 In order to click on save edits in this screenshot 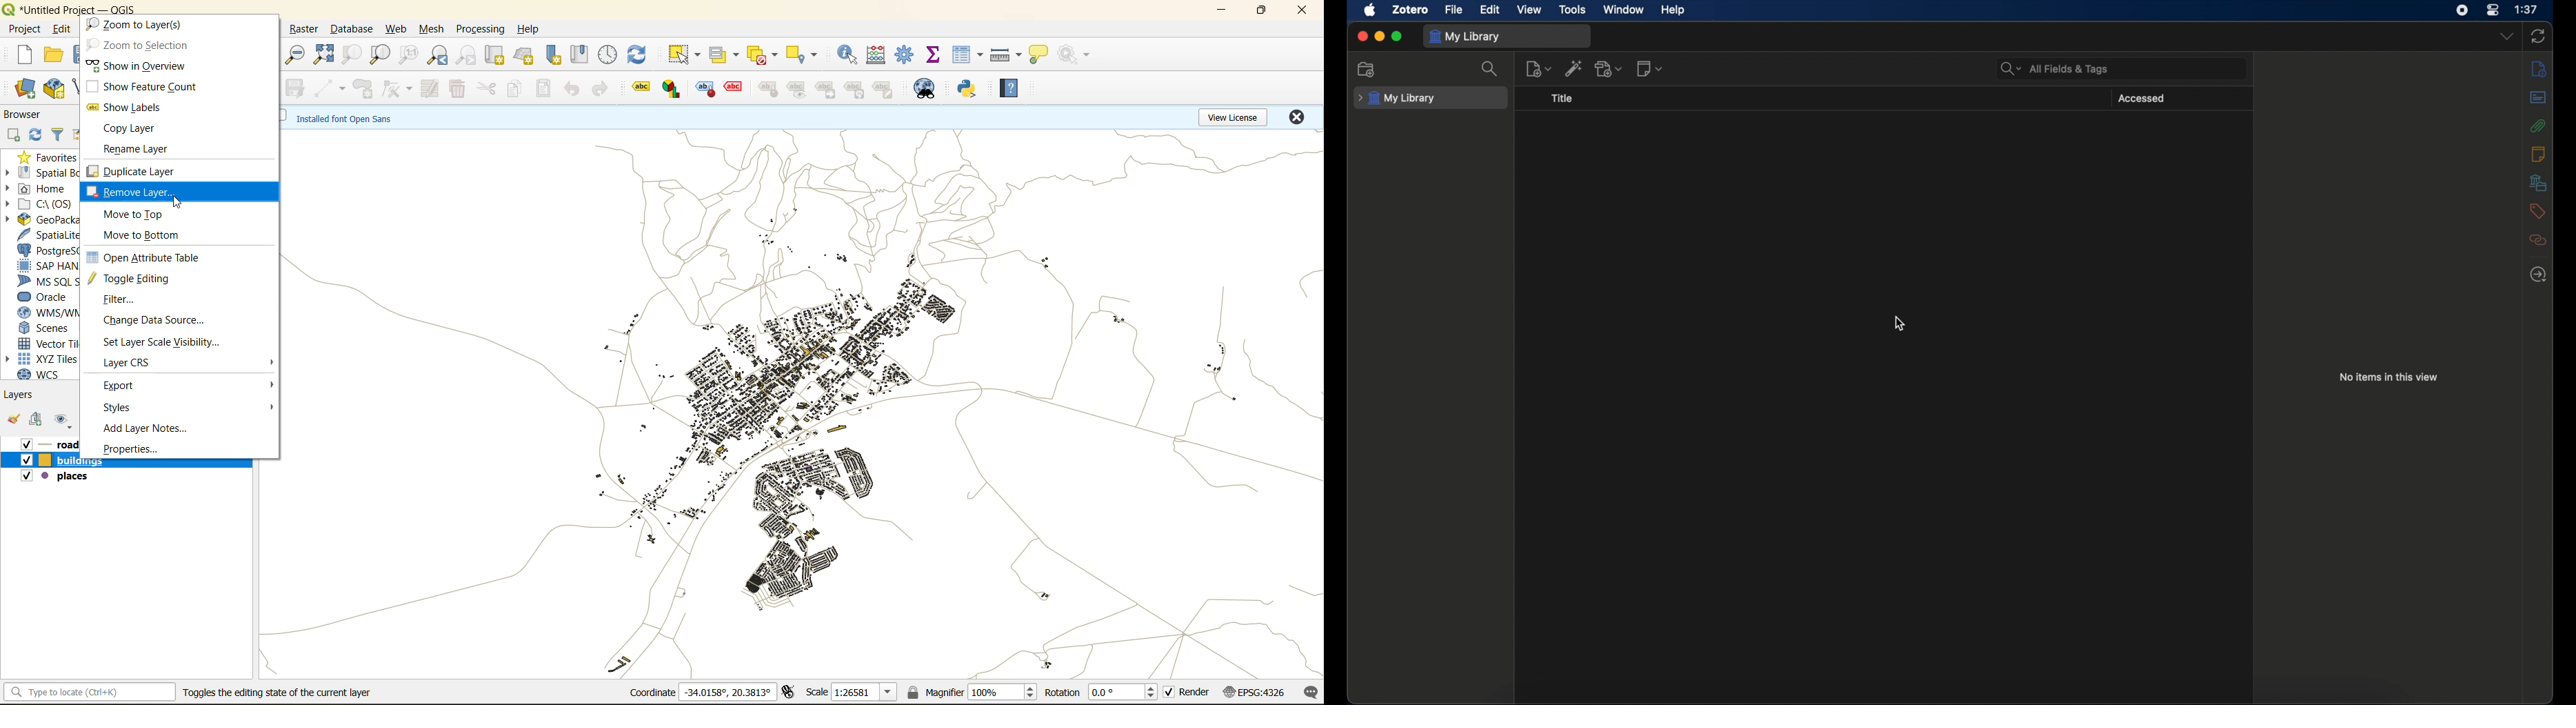, I will do `click(297, 90)`.